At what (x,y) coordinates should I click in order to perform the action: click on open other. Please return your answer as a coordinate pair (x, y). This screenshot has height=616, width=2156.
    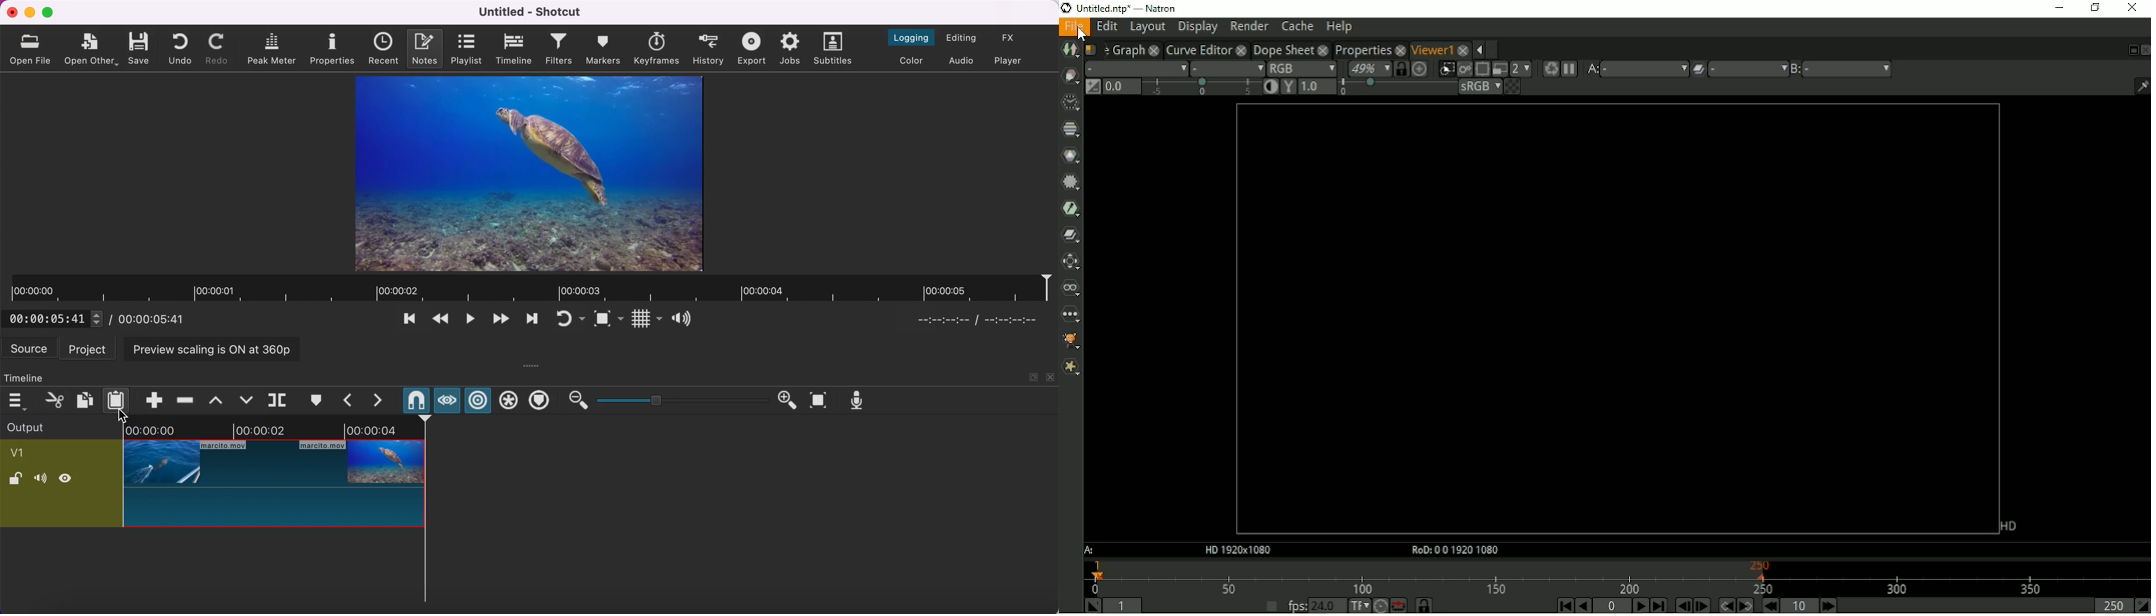
    Looking at the image, I should click on (92, 50).